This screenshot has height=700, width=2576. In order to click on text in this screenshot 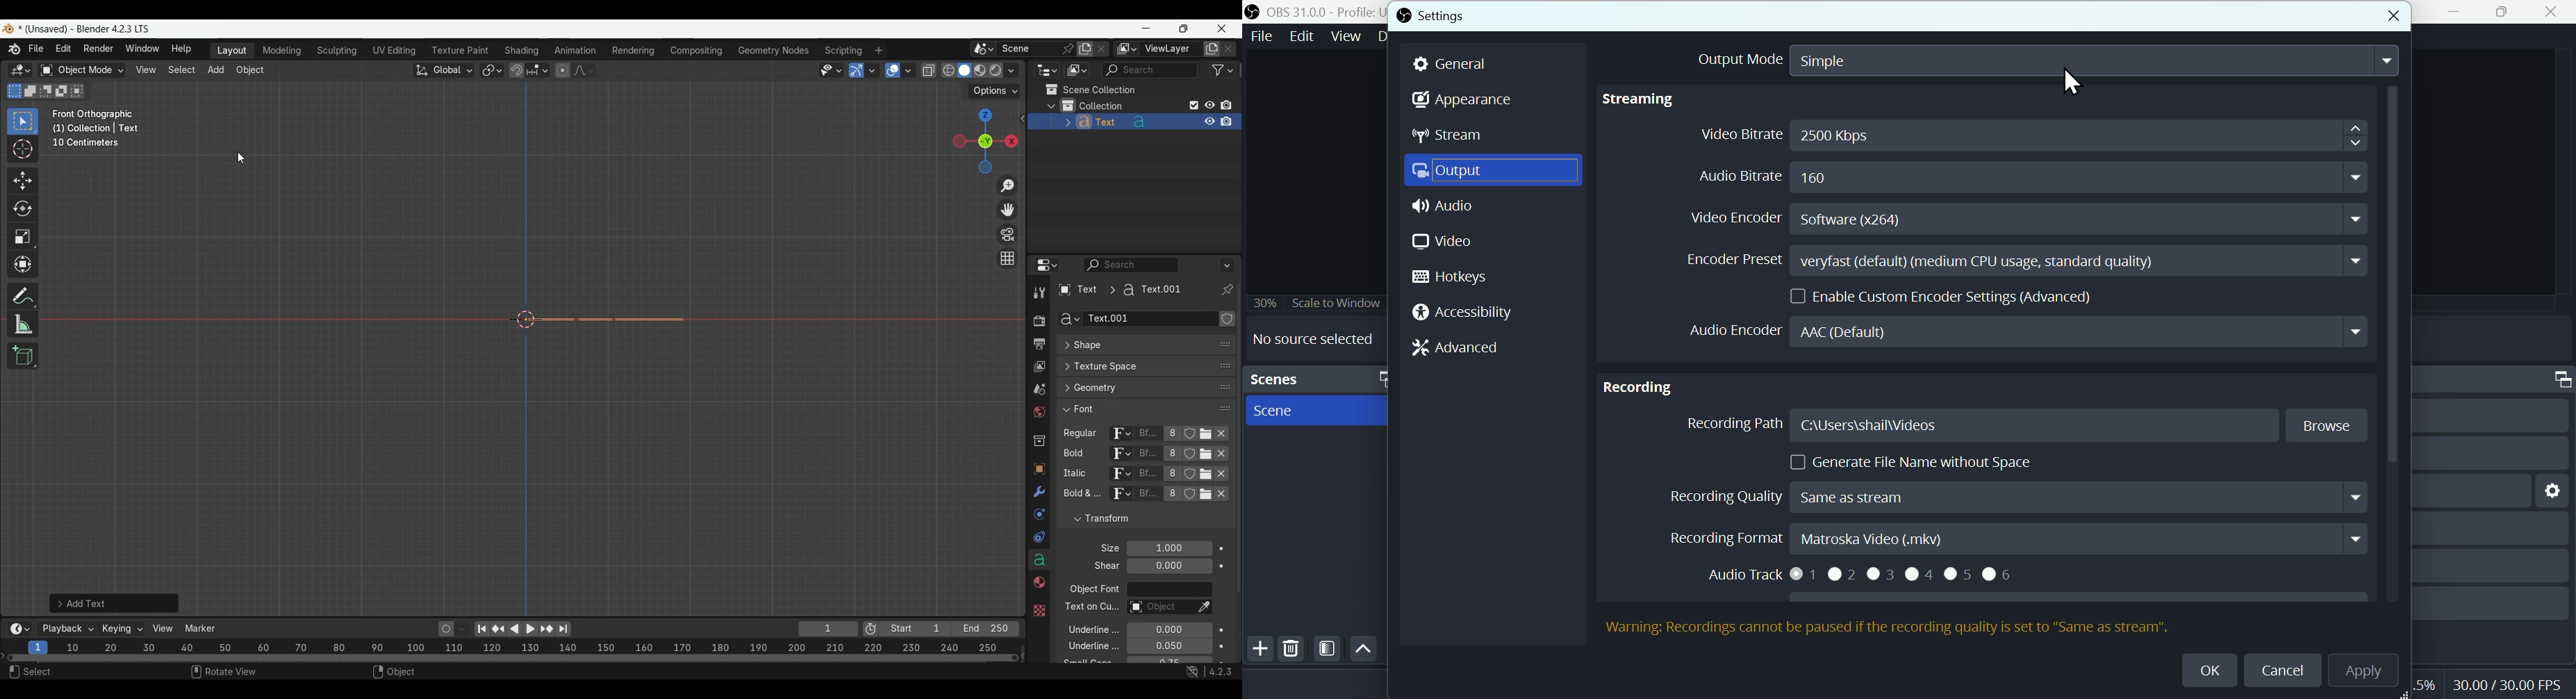, I will do `click(1086, 662)`.